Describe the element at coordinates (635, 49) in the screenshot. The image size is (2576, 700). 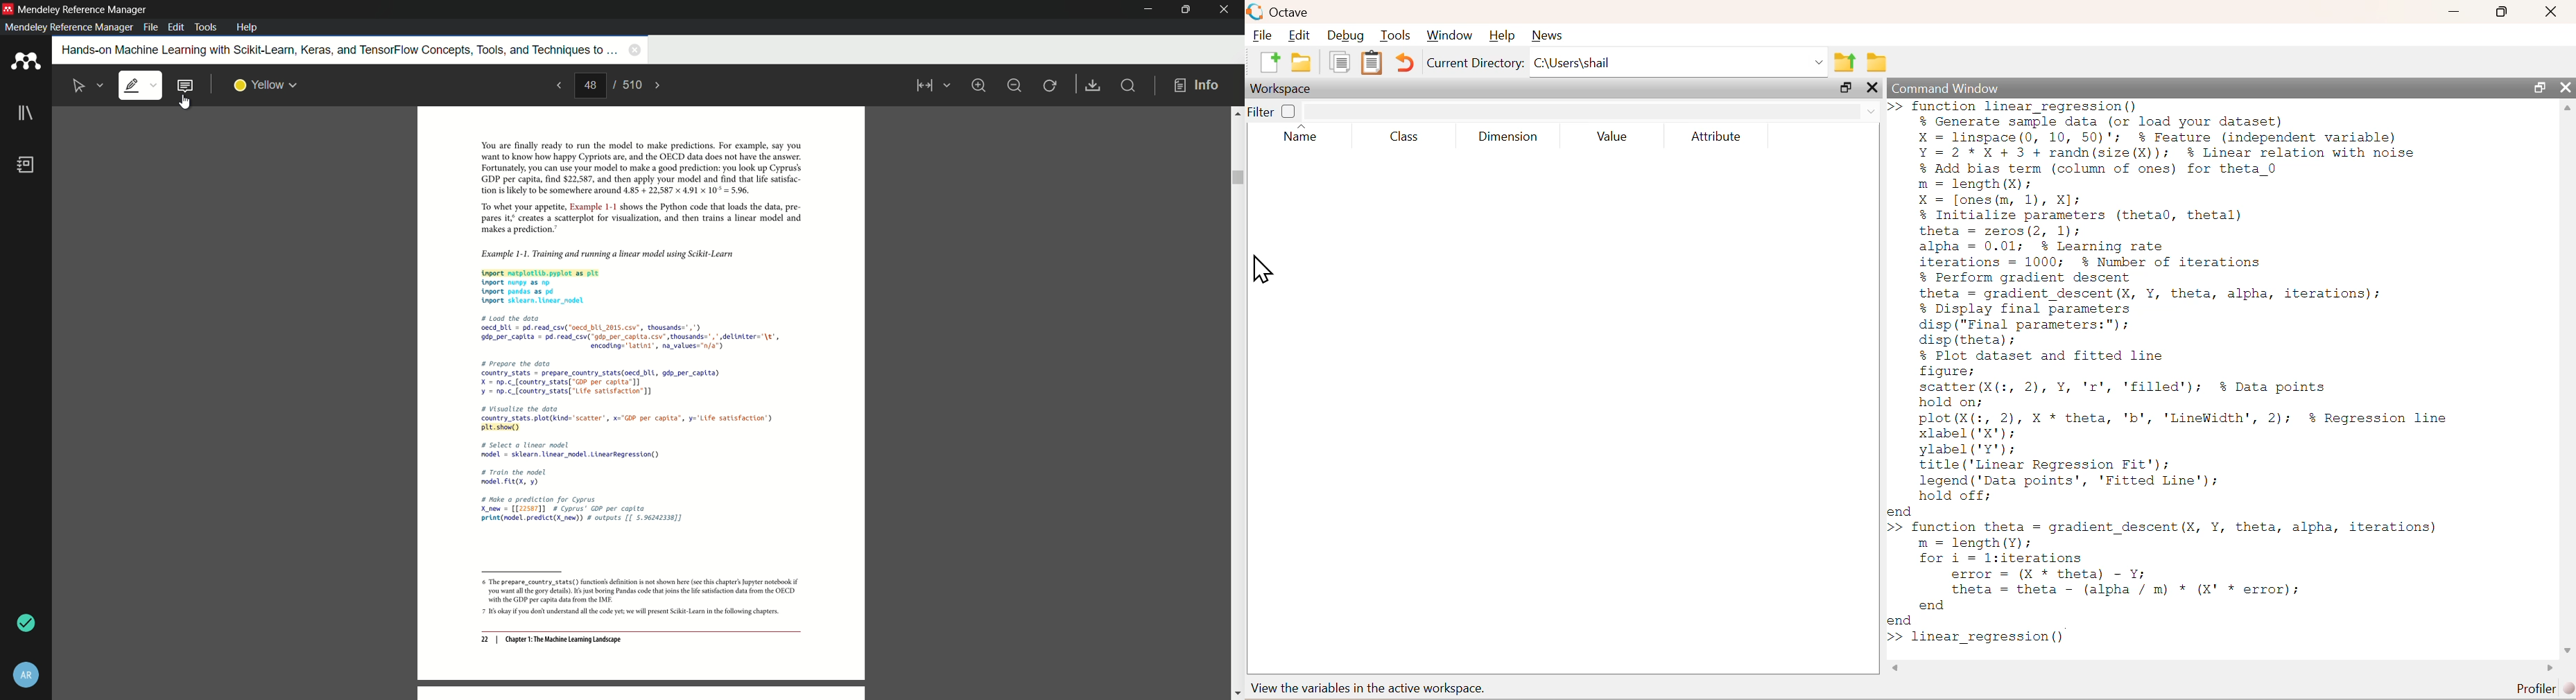
I see `close book` at that location.